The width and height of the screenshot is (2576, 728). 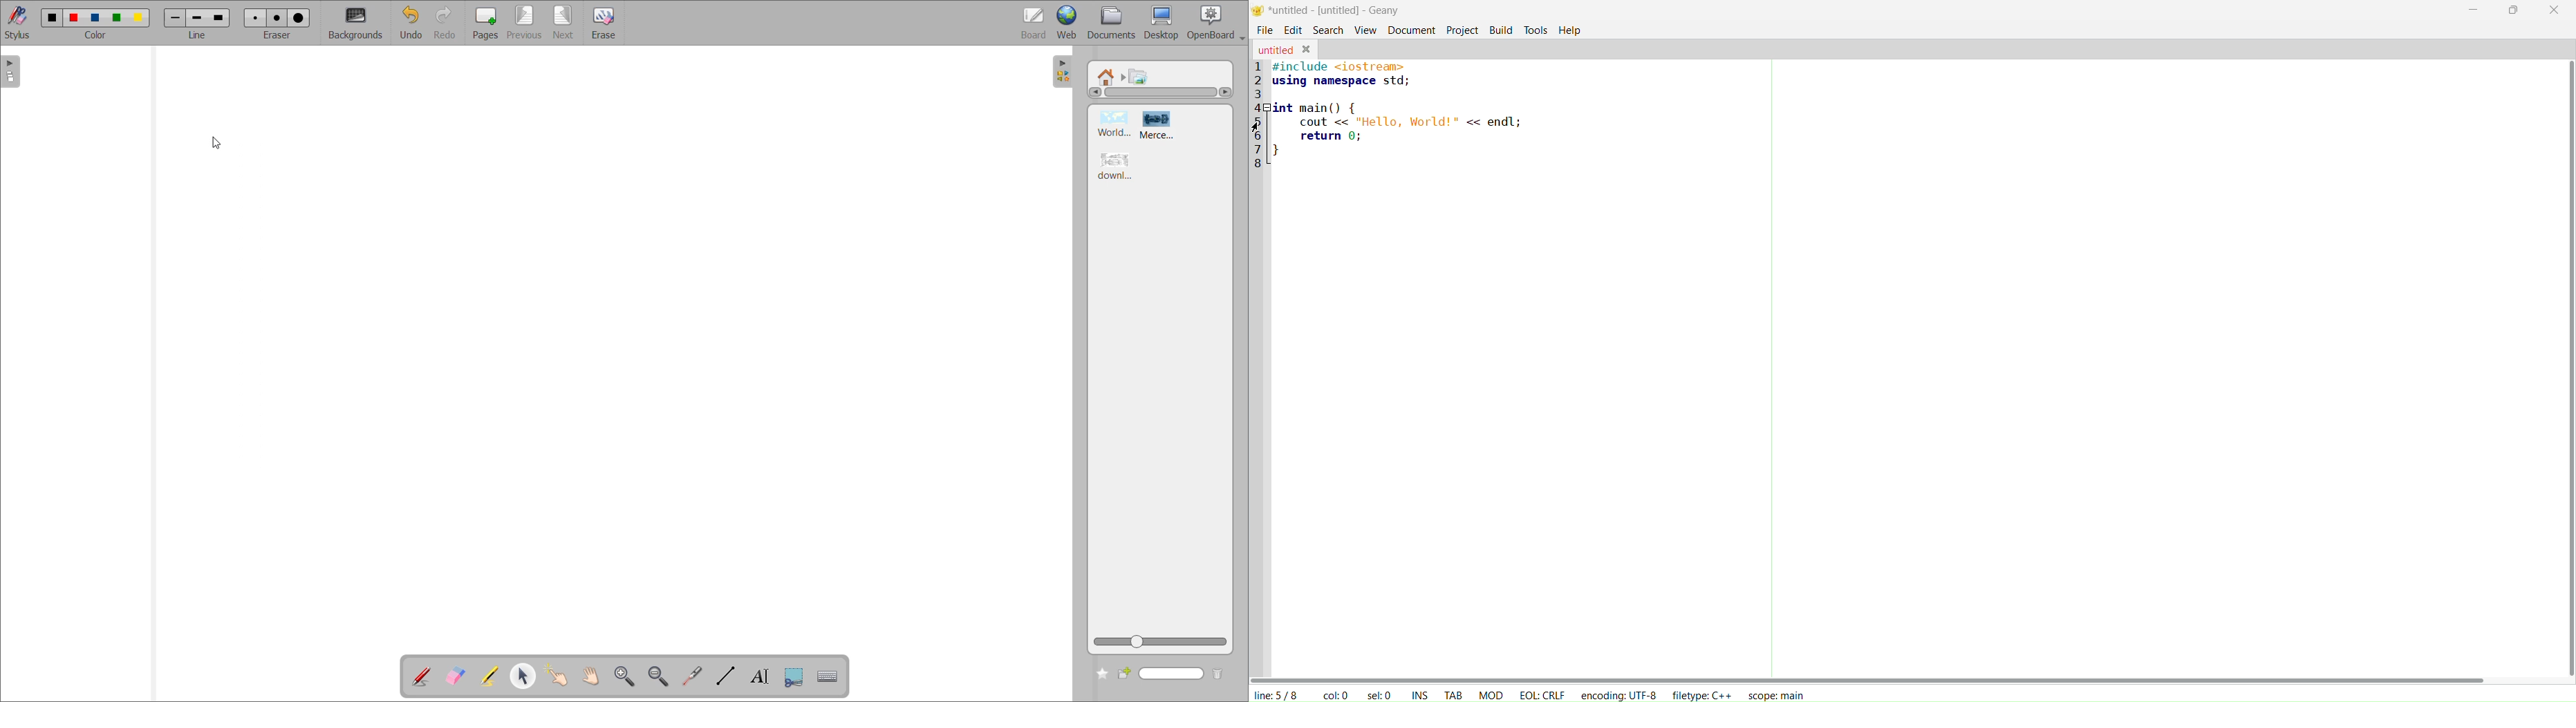 I want to click on undo, so click(x=412, y=22).